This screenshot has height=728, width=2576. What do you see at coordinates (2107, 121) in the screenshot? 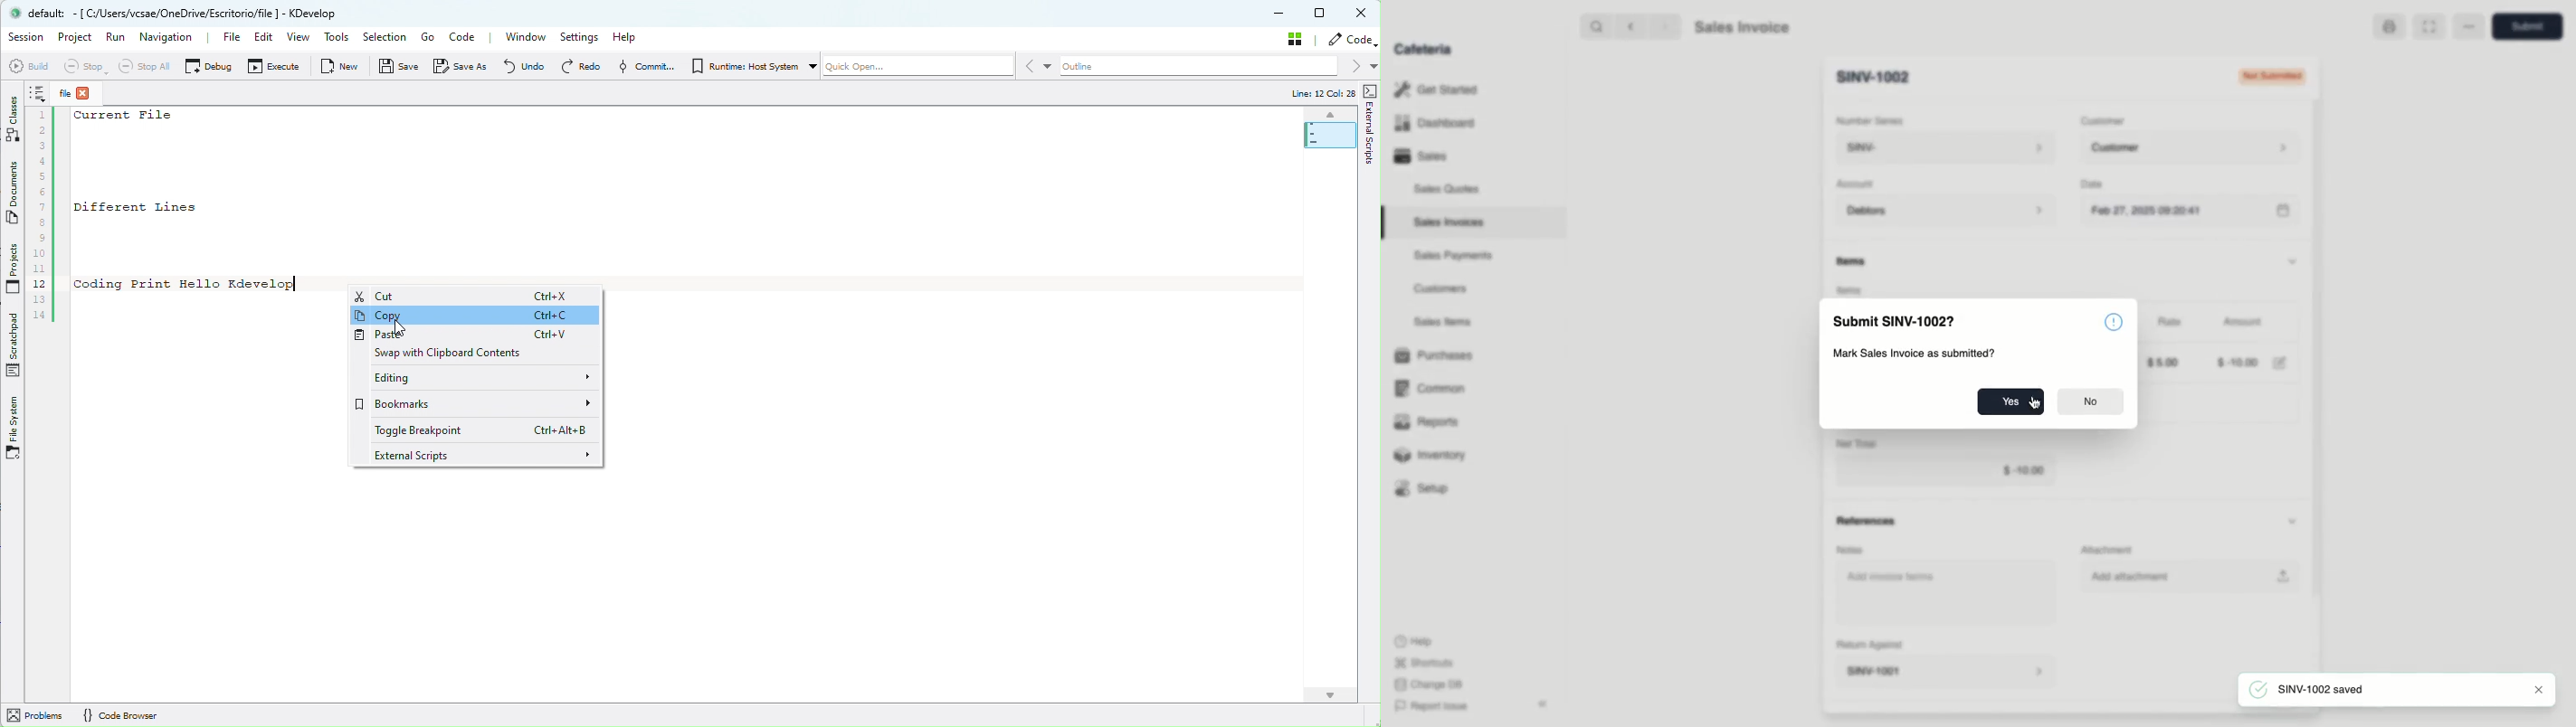
I see `‘Customer` at bounding box center [2107, 121].